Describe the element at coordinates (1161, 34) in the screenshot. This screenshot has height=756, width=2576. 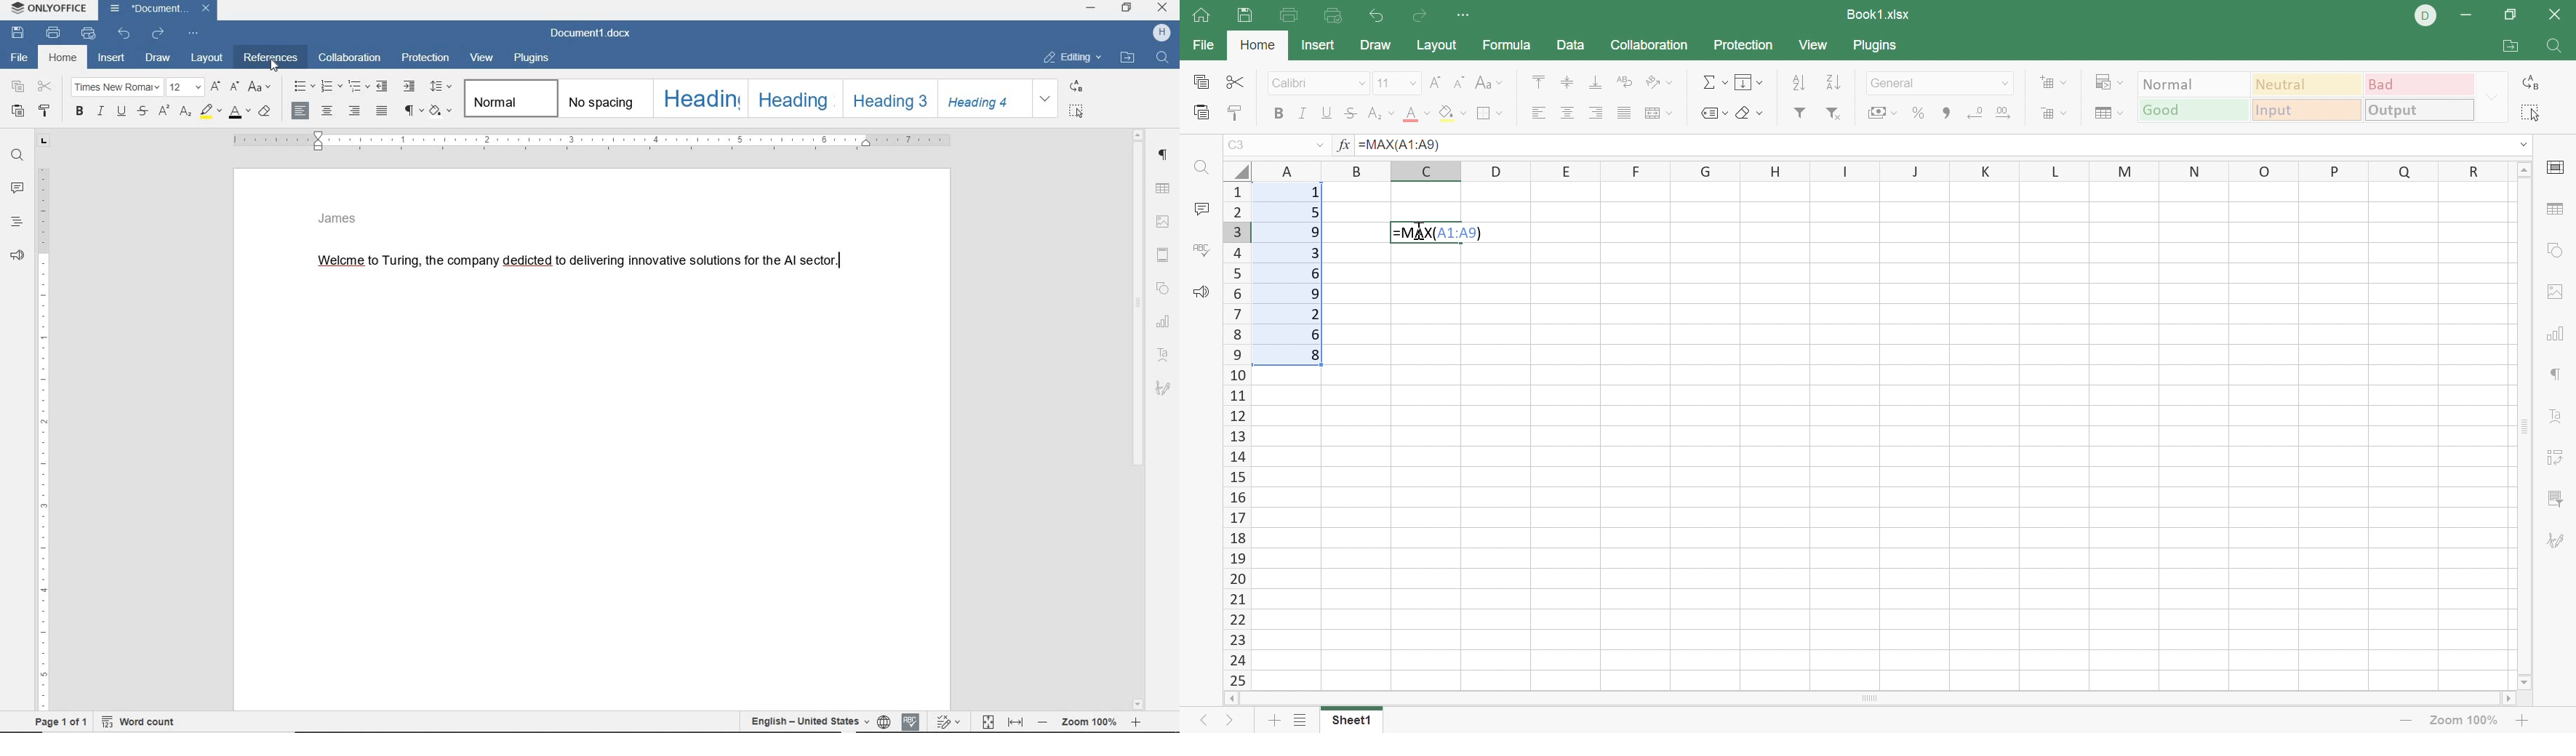
I see `HP` at that location.